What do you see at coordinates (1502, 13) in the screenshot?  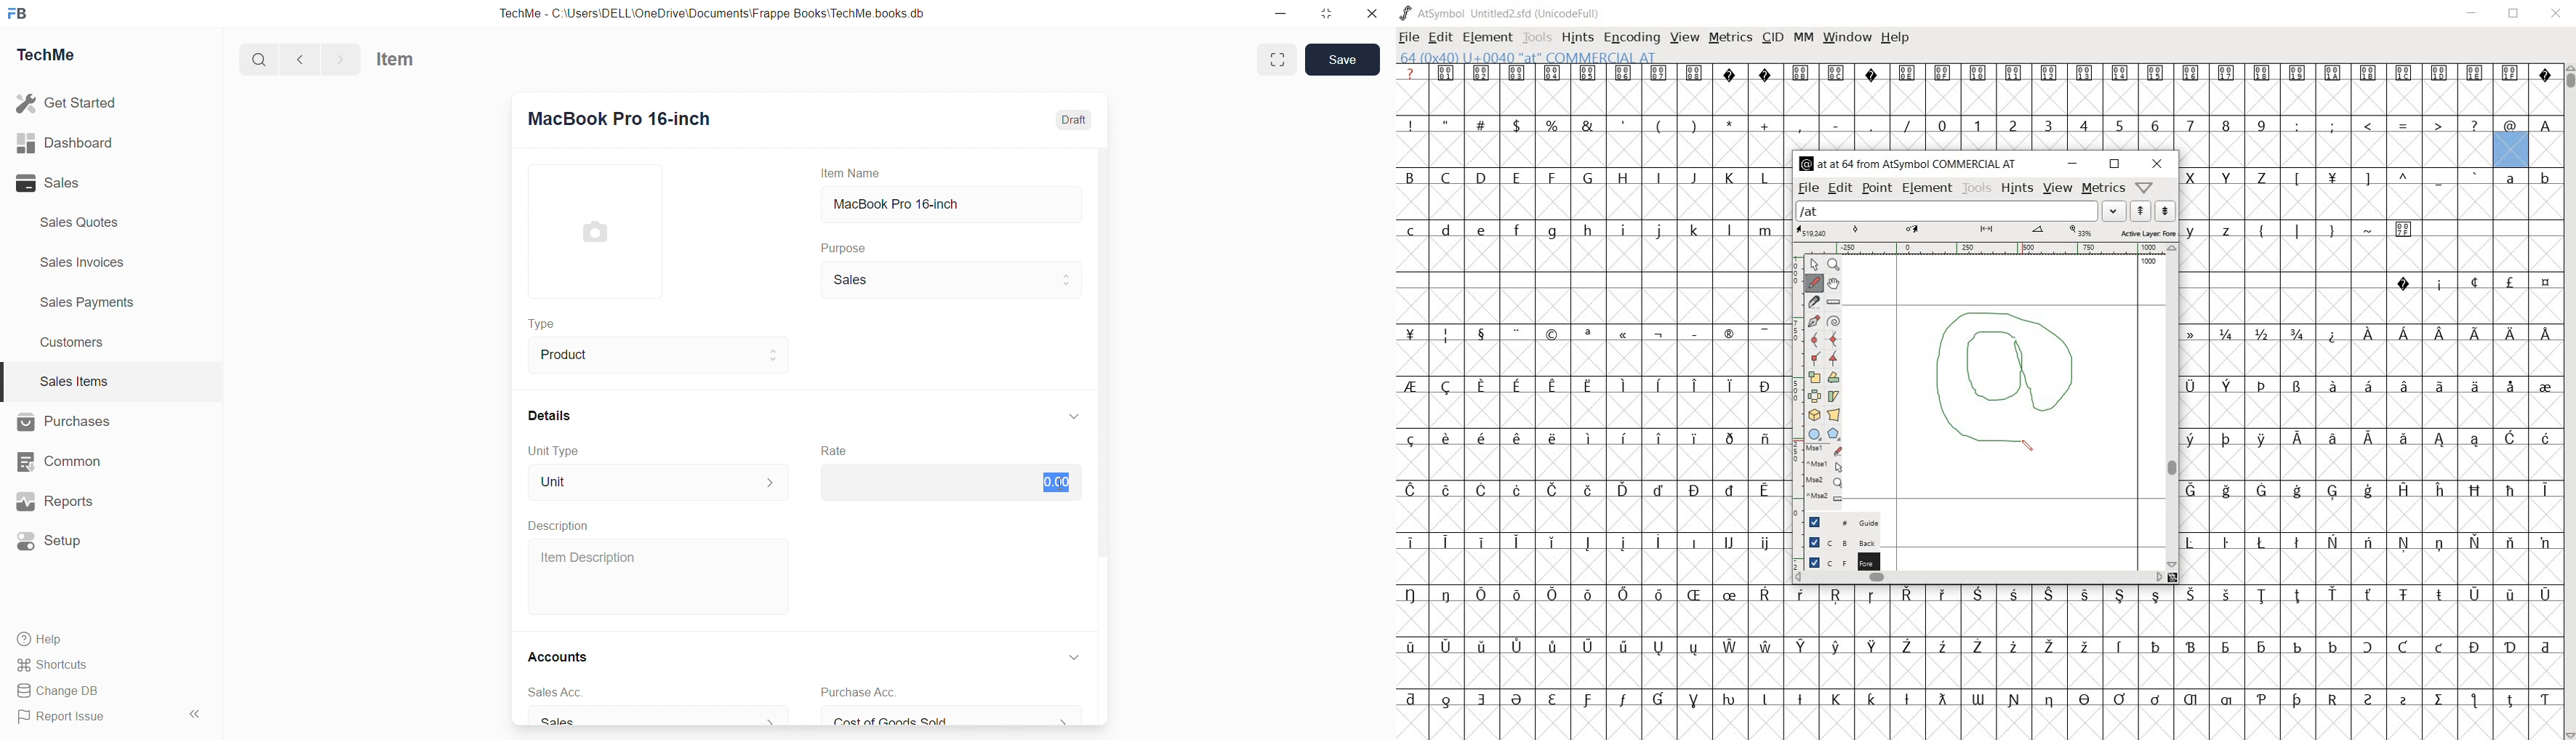 I see `FONT NAME` at bounding box center [1502, 13].